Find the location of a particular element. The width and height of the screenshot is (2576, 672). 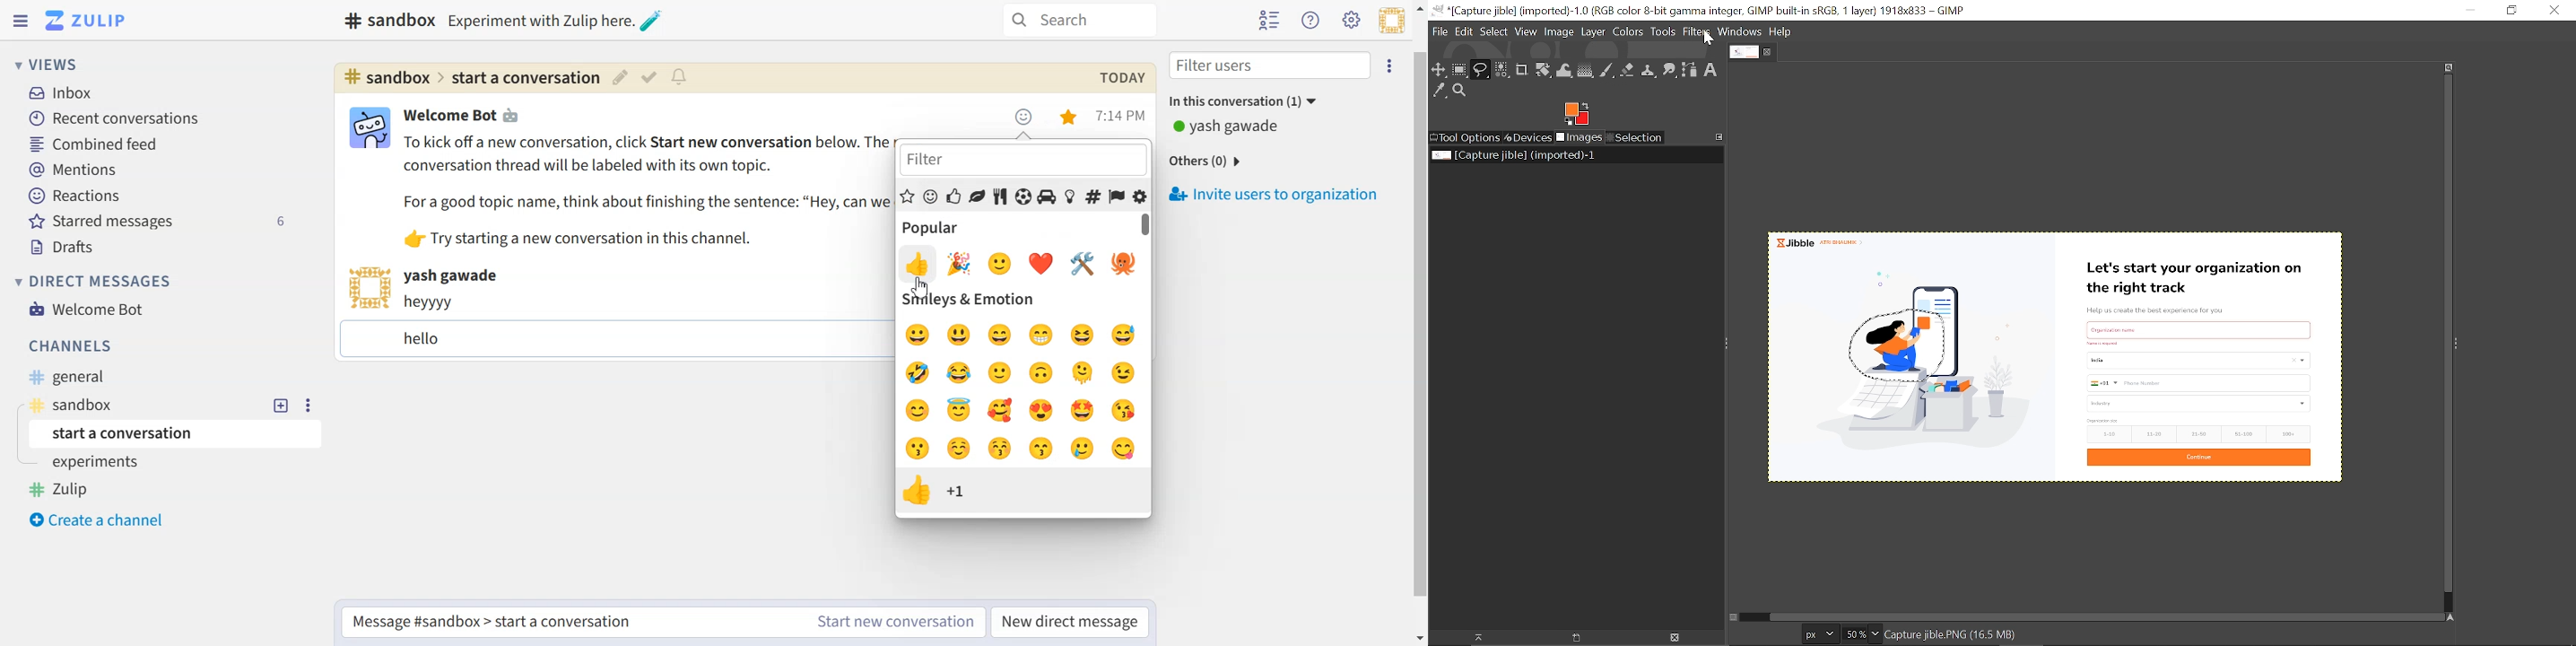

melting face is located at coordinates (1083, 371).